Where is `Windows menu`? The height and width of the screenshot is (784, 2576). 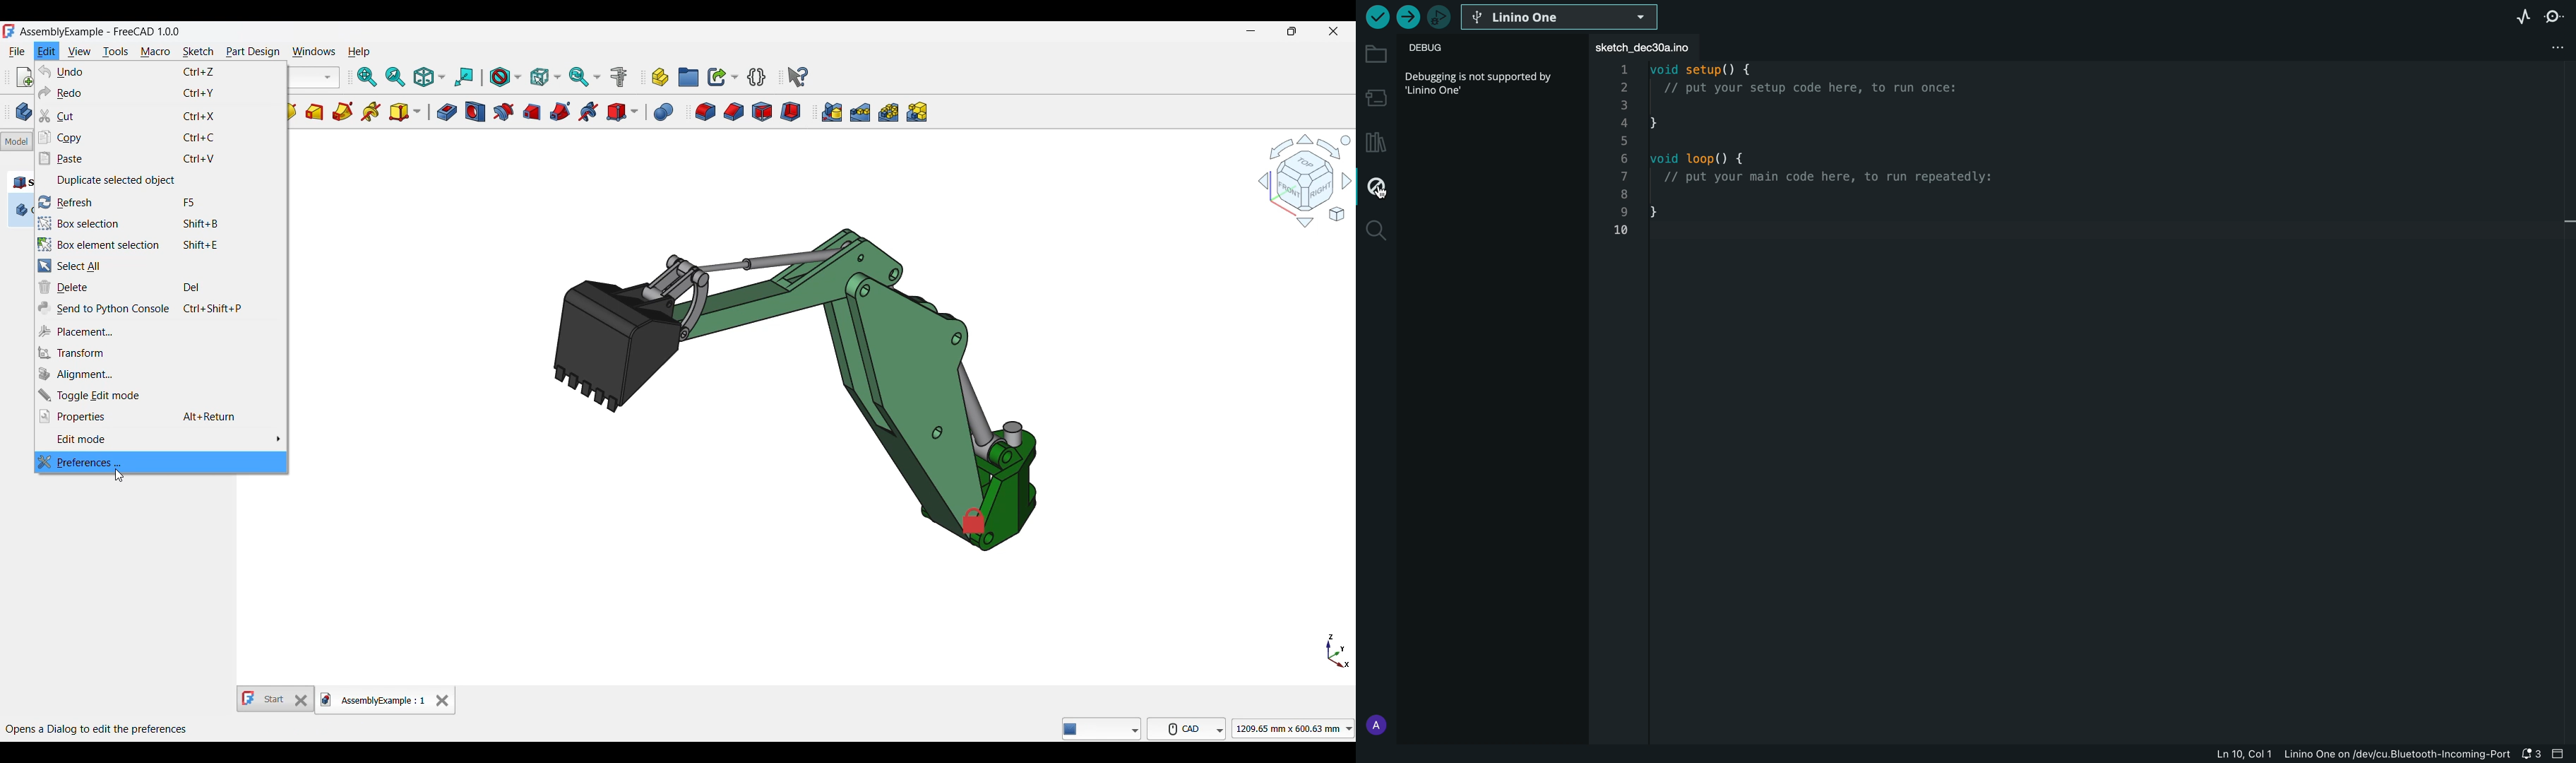 Windows menu is located at coordinates (314, 52).